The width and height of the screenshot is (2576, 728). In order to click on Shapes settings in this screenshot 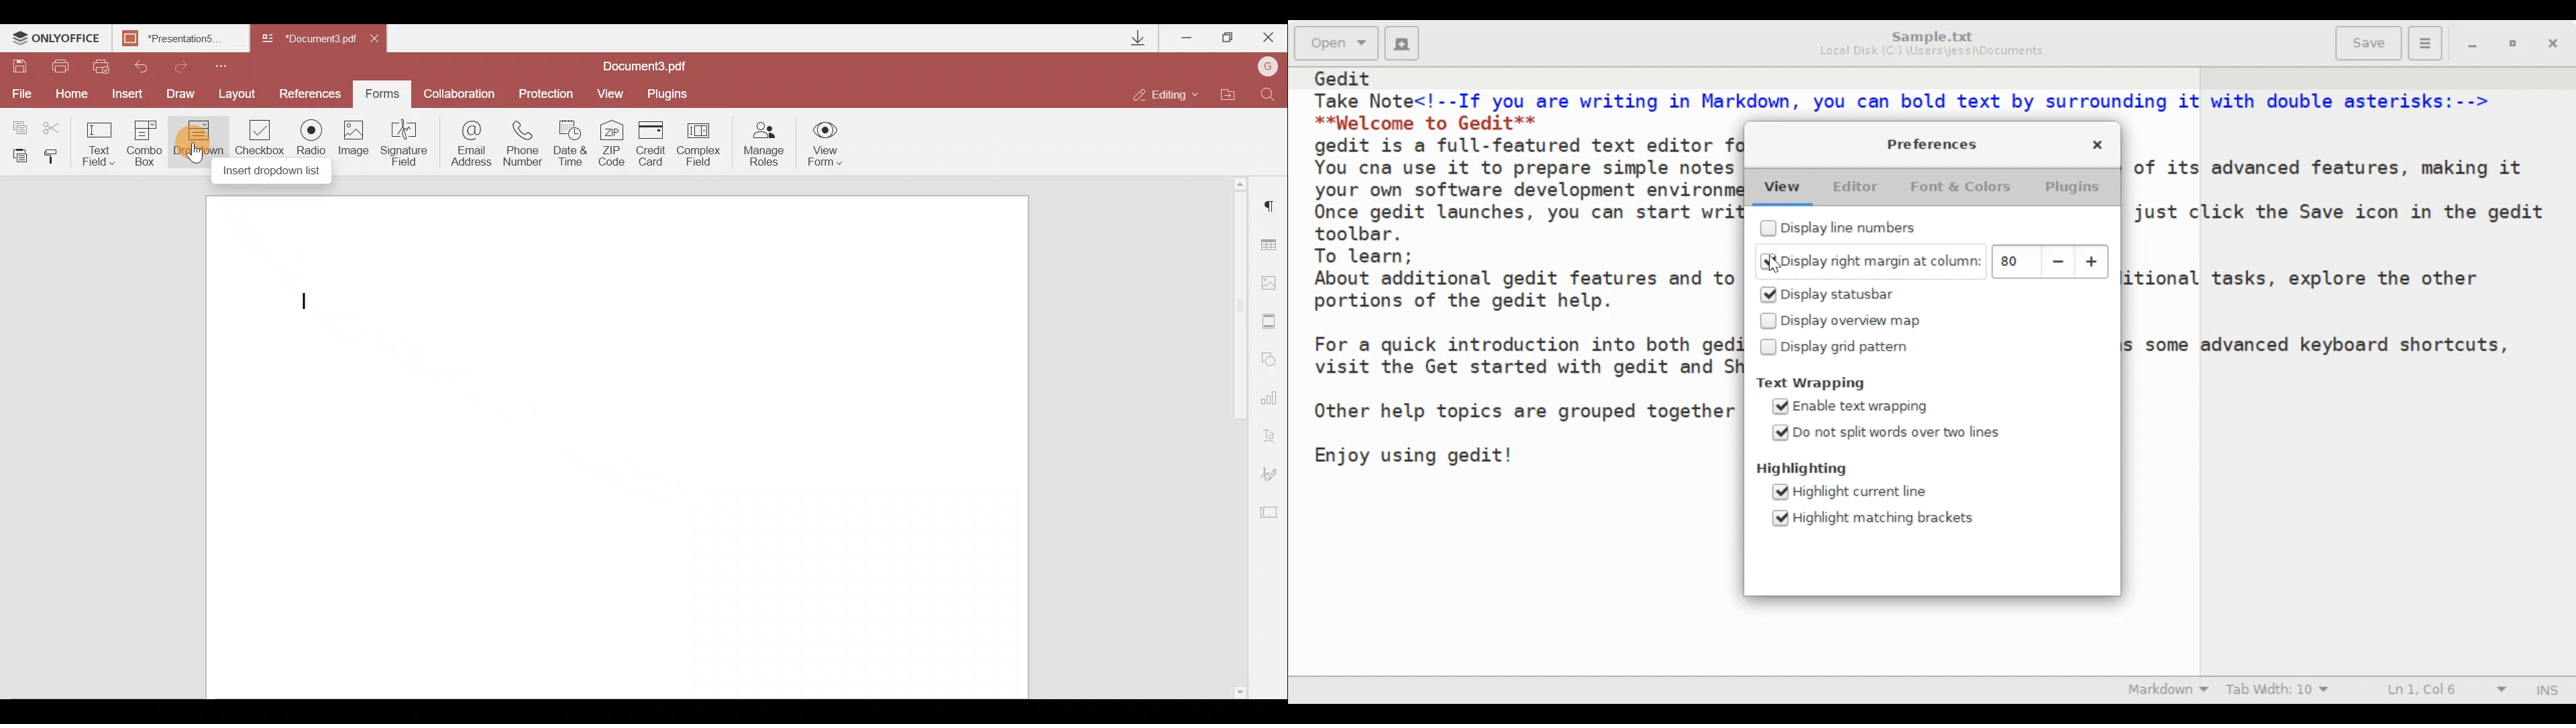, I will do `click(1273, 361)`.